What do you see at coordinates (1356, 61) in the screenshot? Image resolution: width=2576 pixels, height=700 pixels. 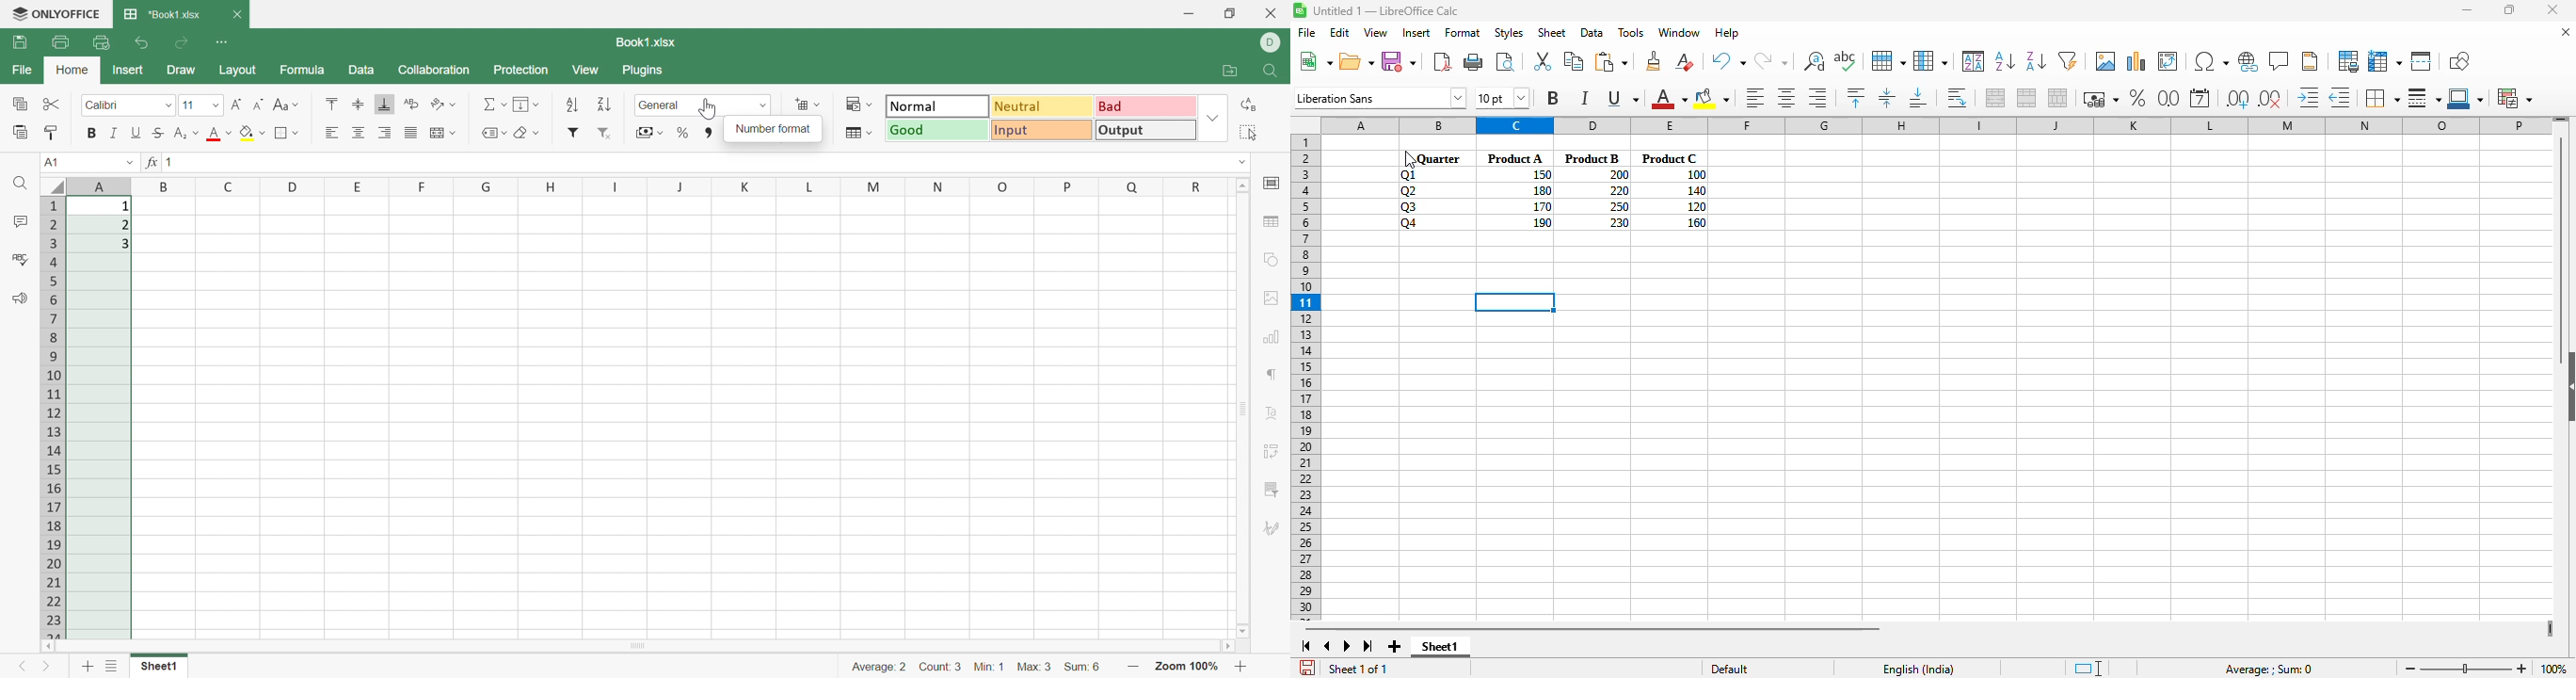 I see `open` at bounding box center [1356, 61].